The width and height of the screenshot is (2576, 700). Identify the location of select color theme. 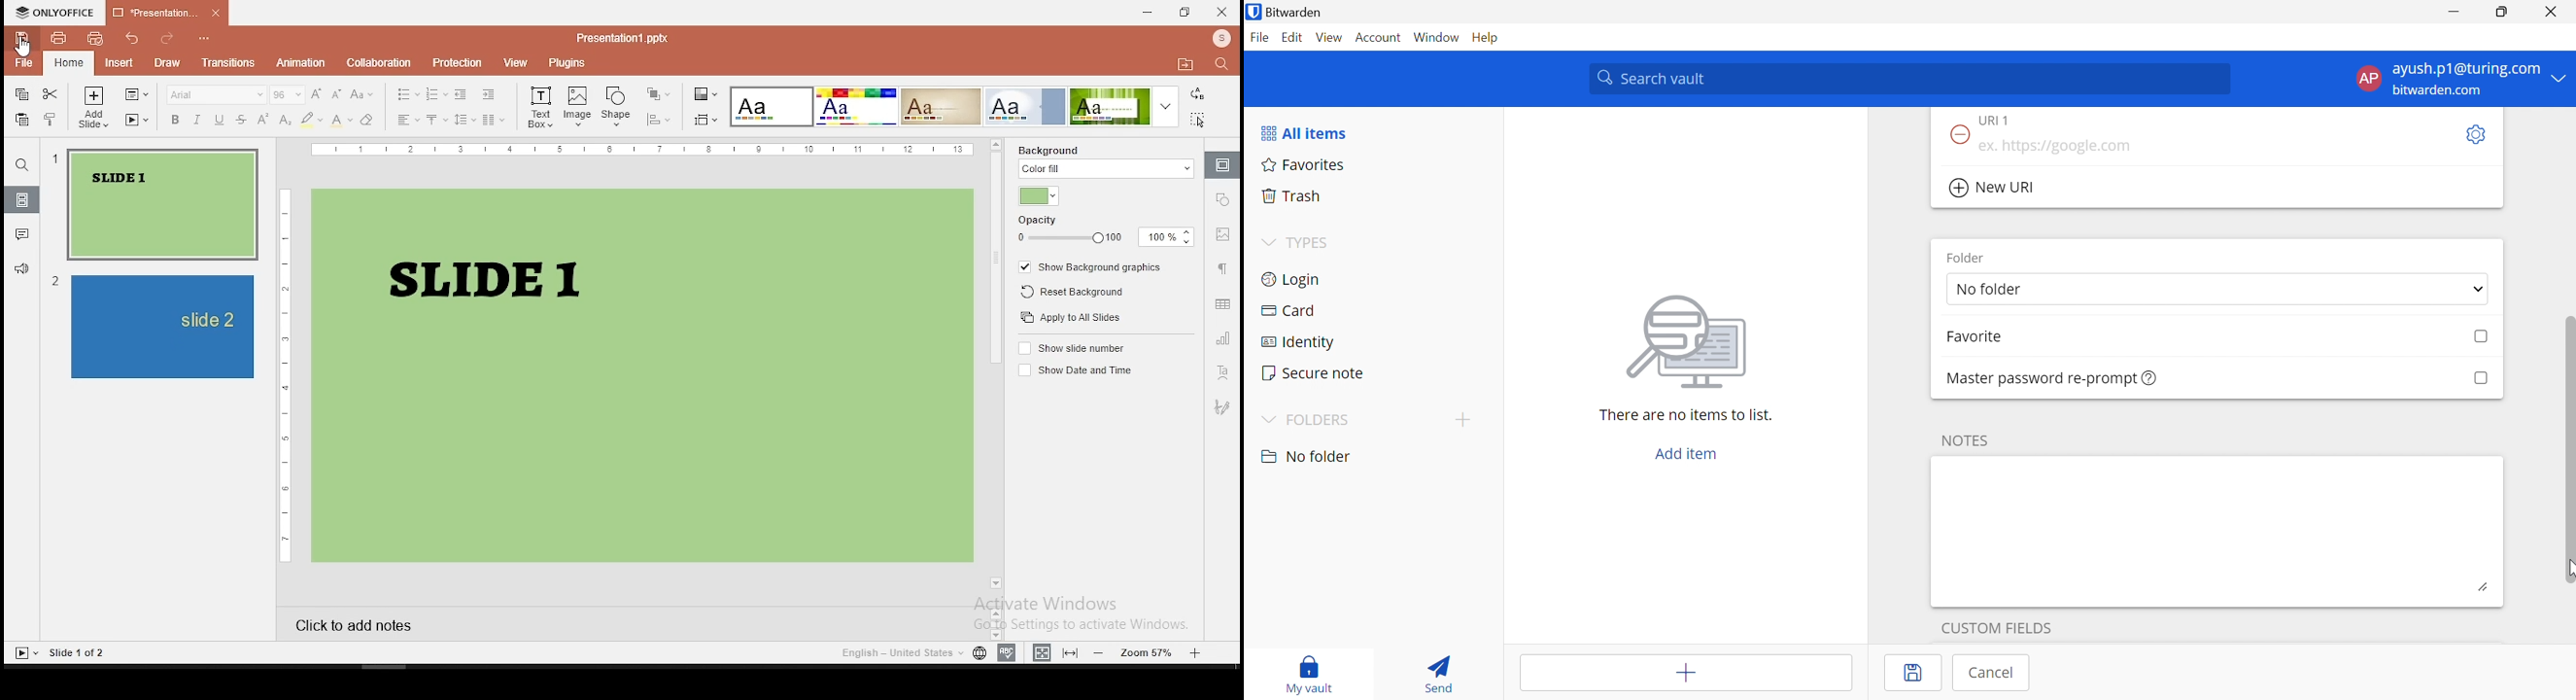
(771, 107).